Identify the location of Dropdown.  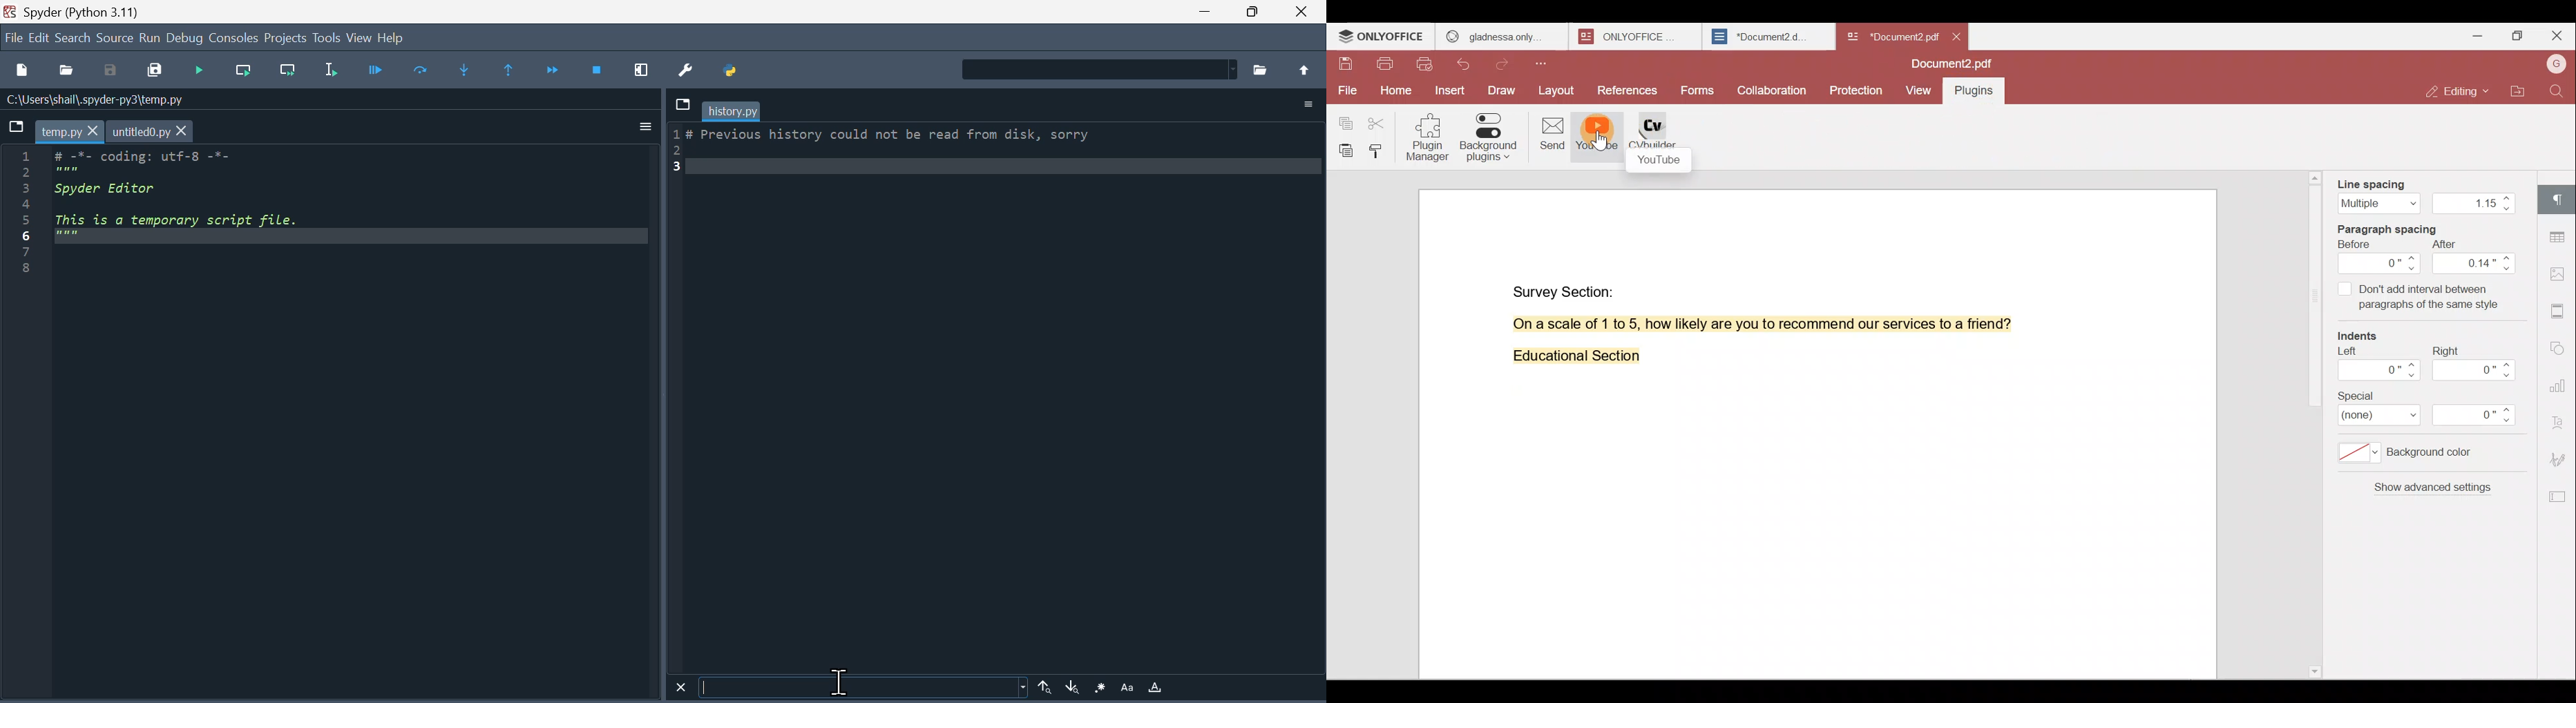
(681, 103).